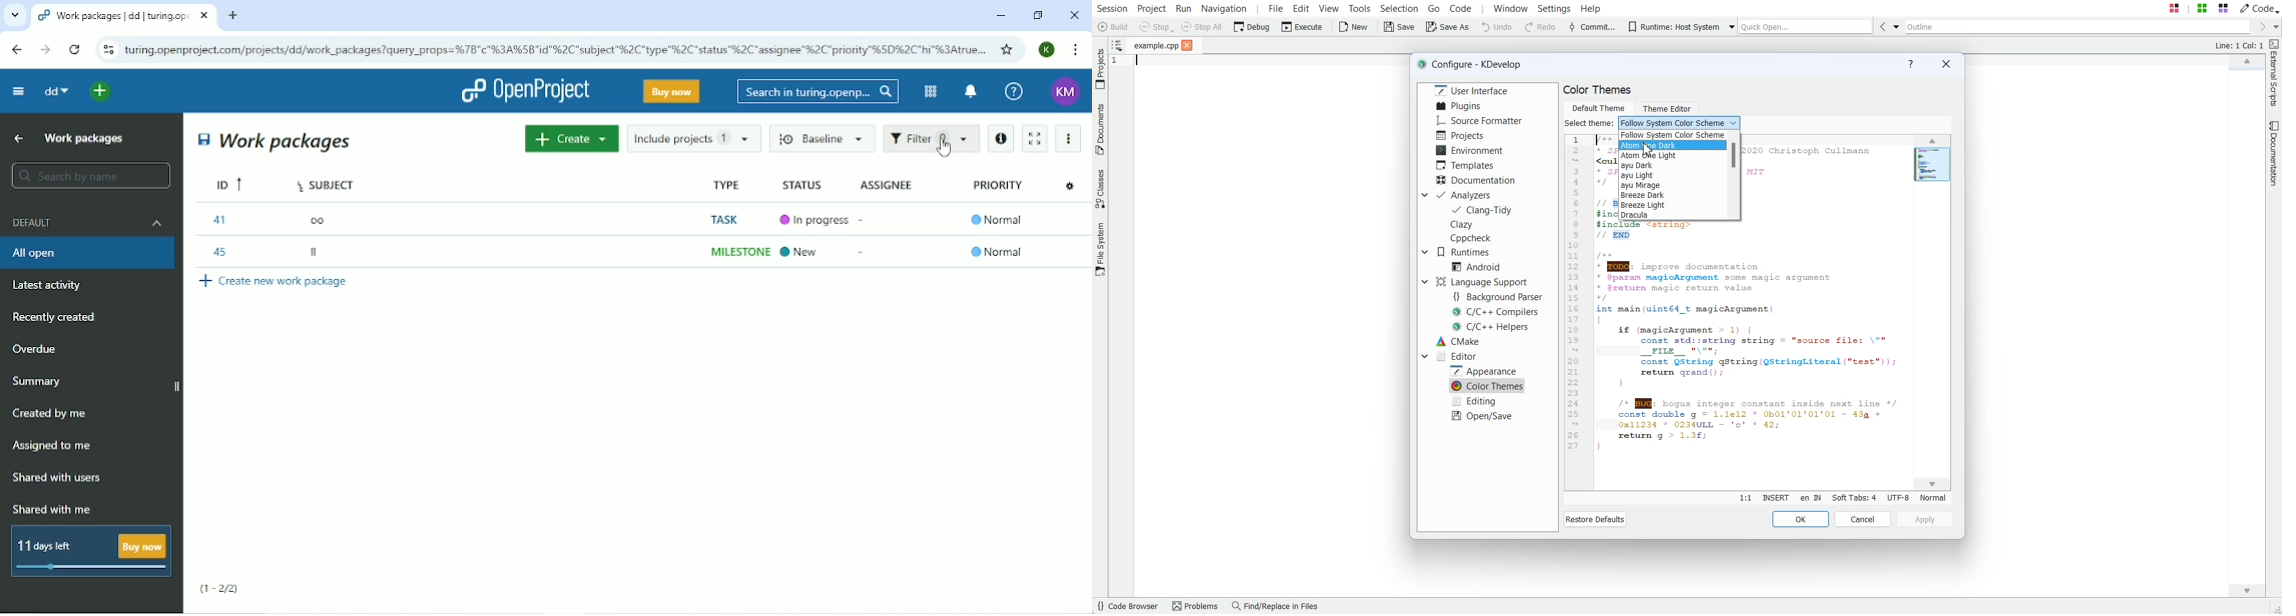  What do you see at coordinates (37, 350) in the screenshot?
I see `Overdue` at bounding box center [37, 350].